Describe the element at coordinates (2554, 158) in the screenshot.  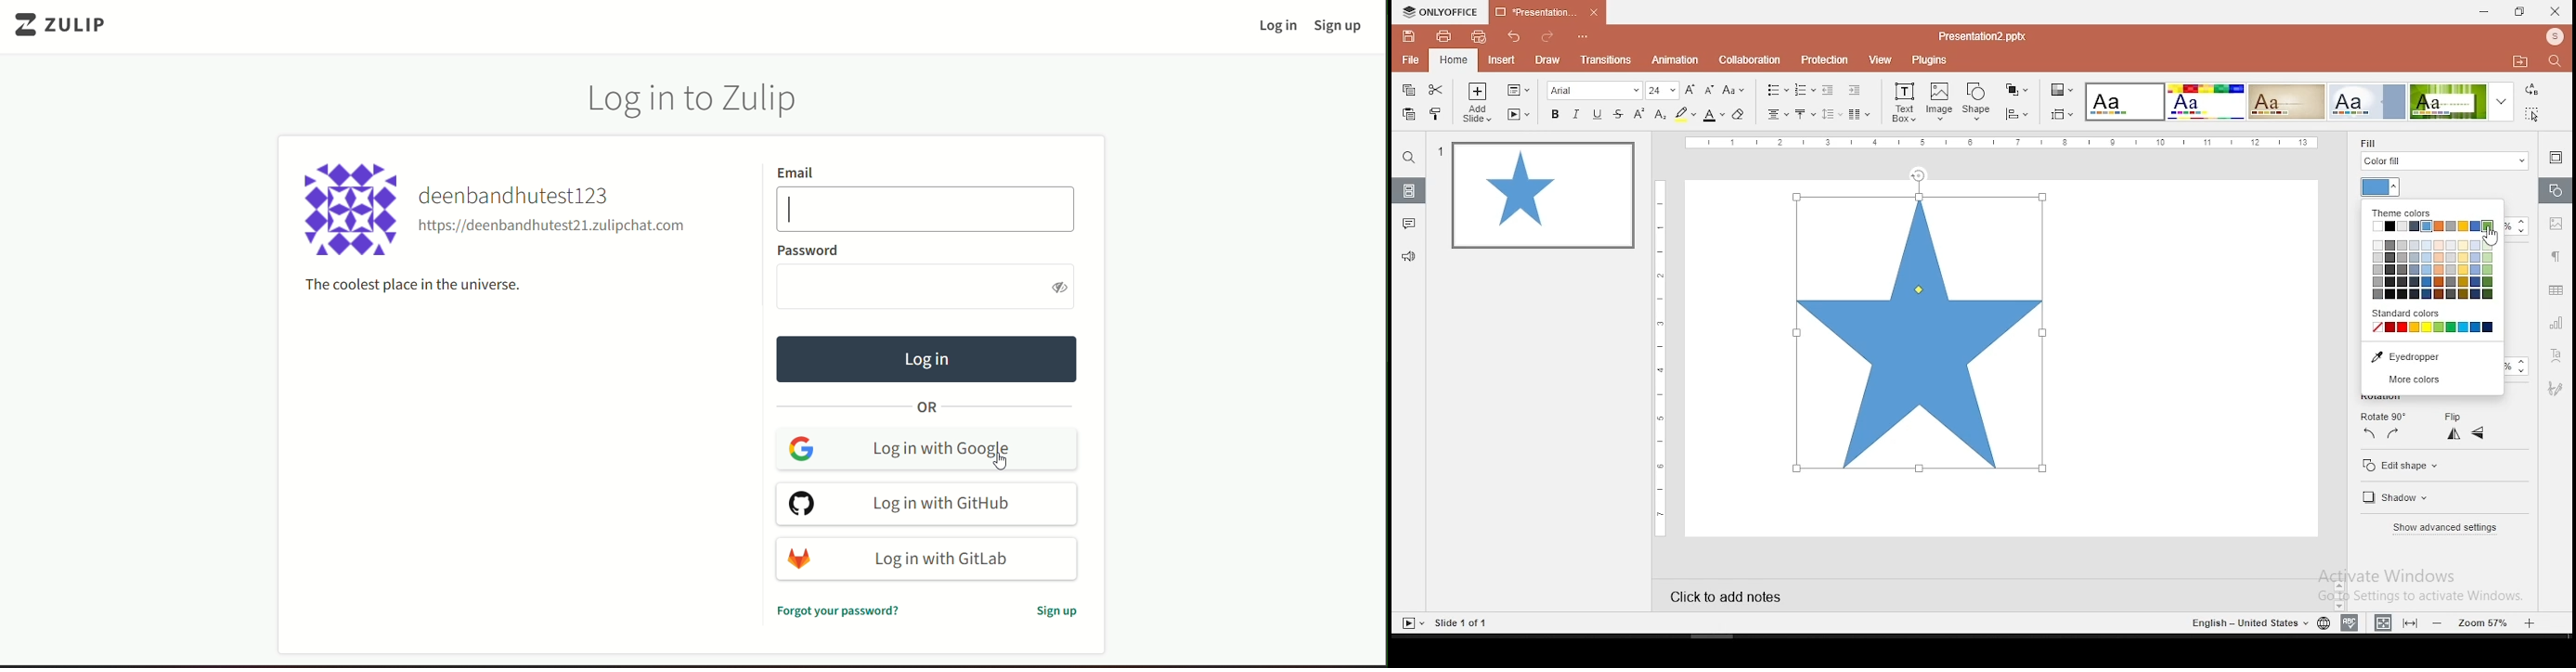
I see `slide settings` at that location.